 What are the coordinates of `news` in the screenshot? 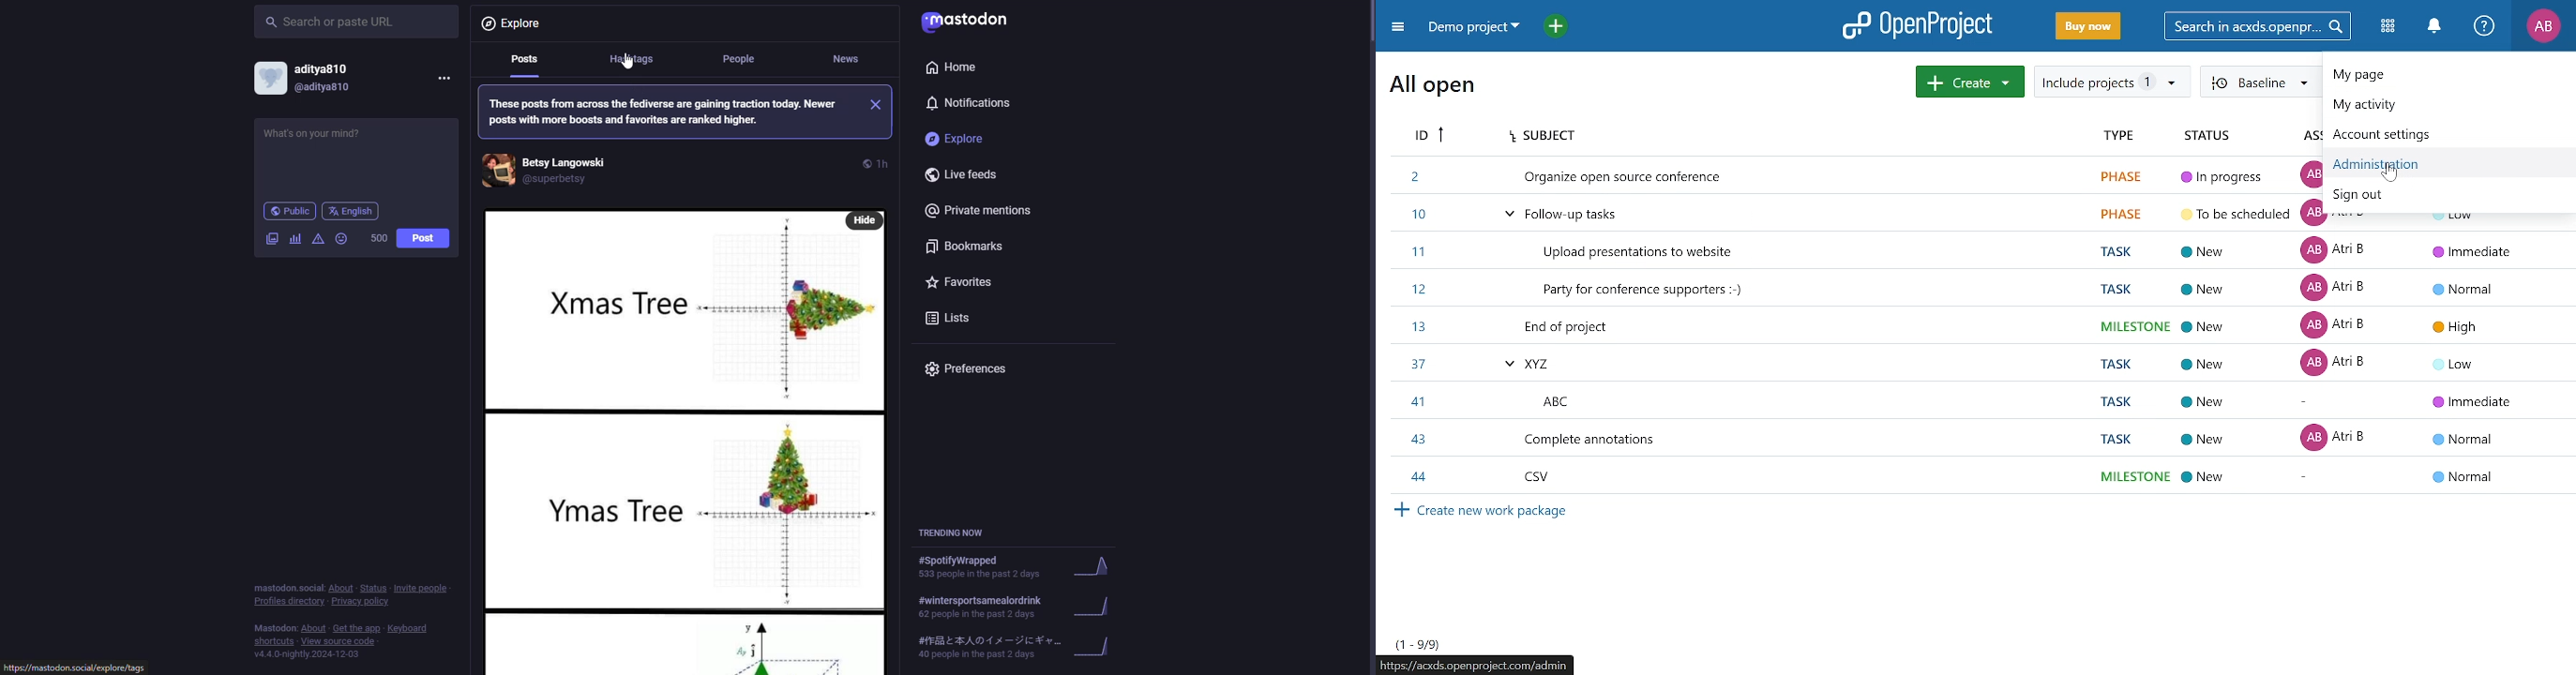 It's located at (857, 59).